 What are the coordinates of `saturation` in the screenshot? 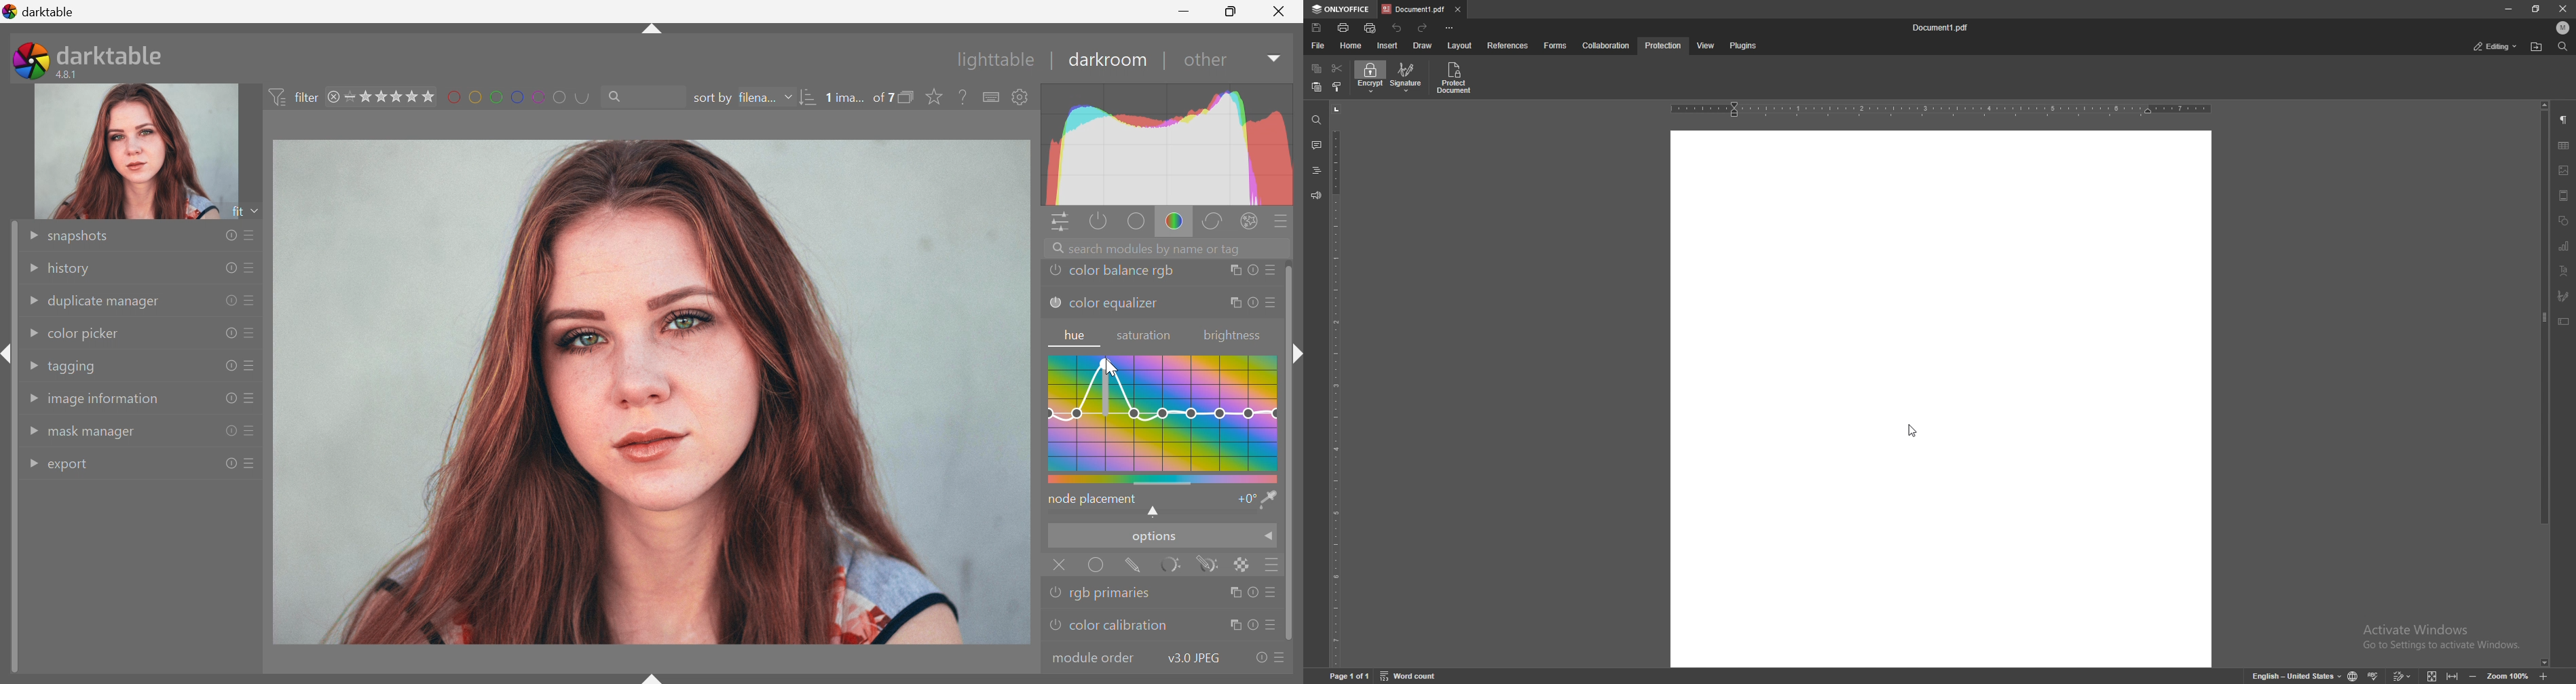 It's located at (1146, 336).